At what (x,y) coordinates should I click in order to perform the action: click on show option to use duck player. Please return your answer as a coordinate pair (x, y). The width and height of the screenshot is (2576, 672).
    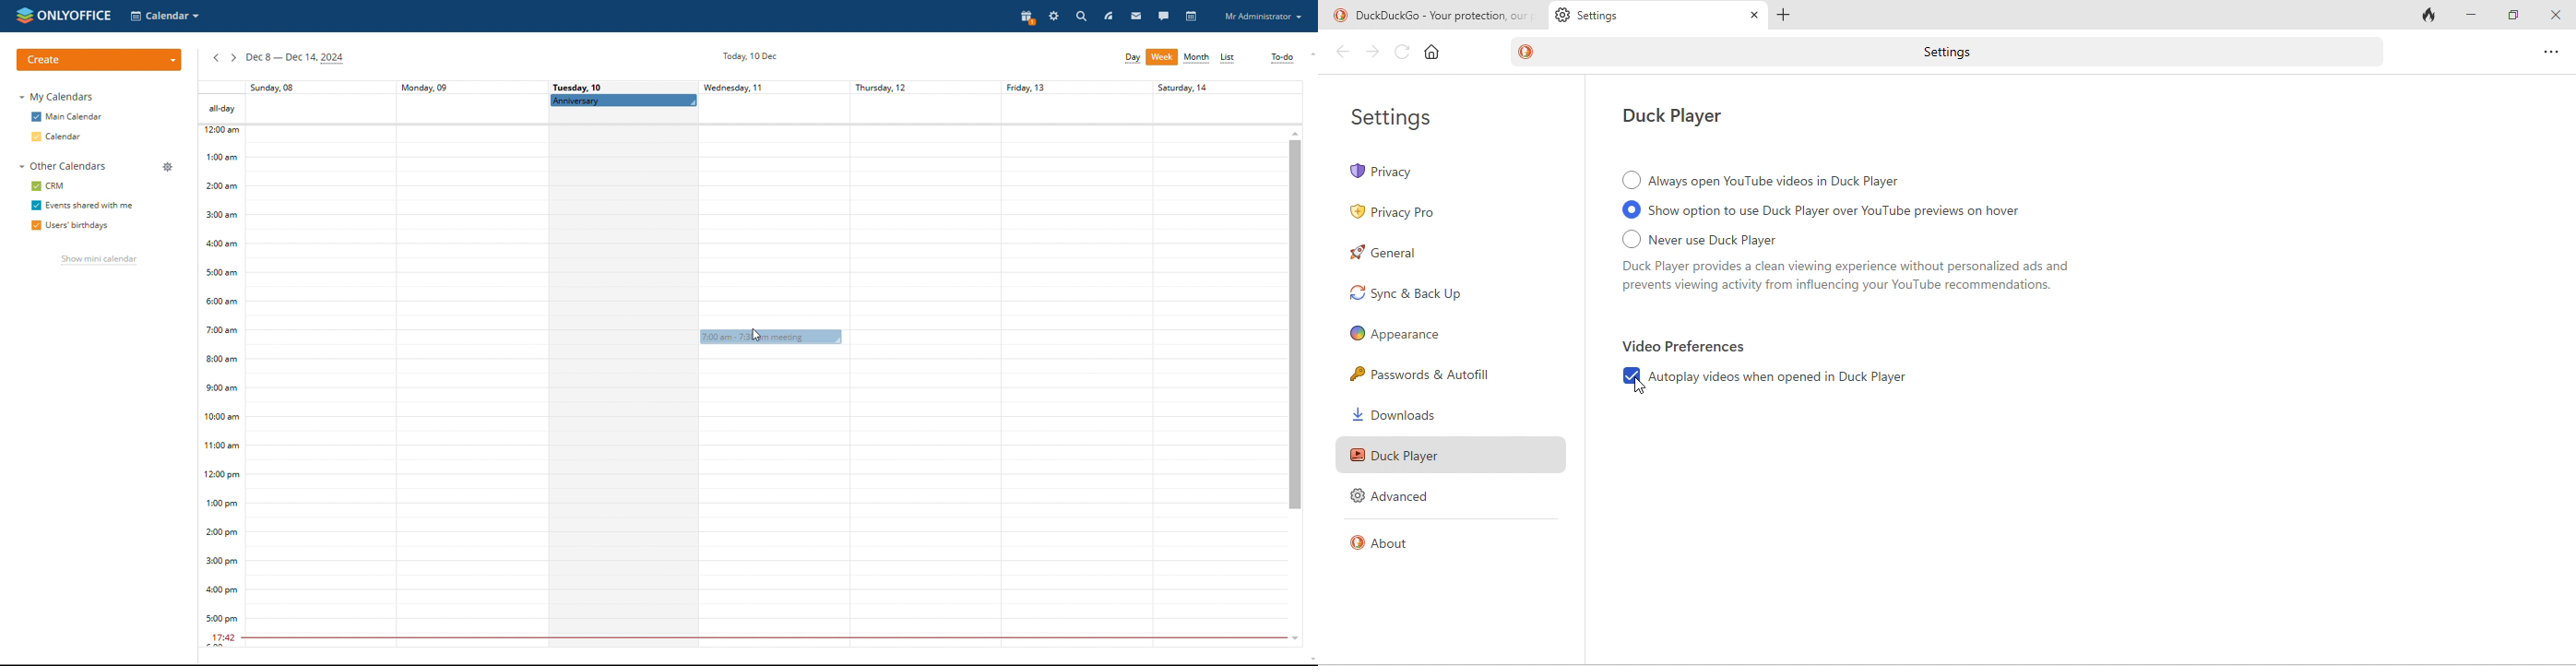
    Looking at the image, I should click on (1852, 211).